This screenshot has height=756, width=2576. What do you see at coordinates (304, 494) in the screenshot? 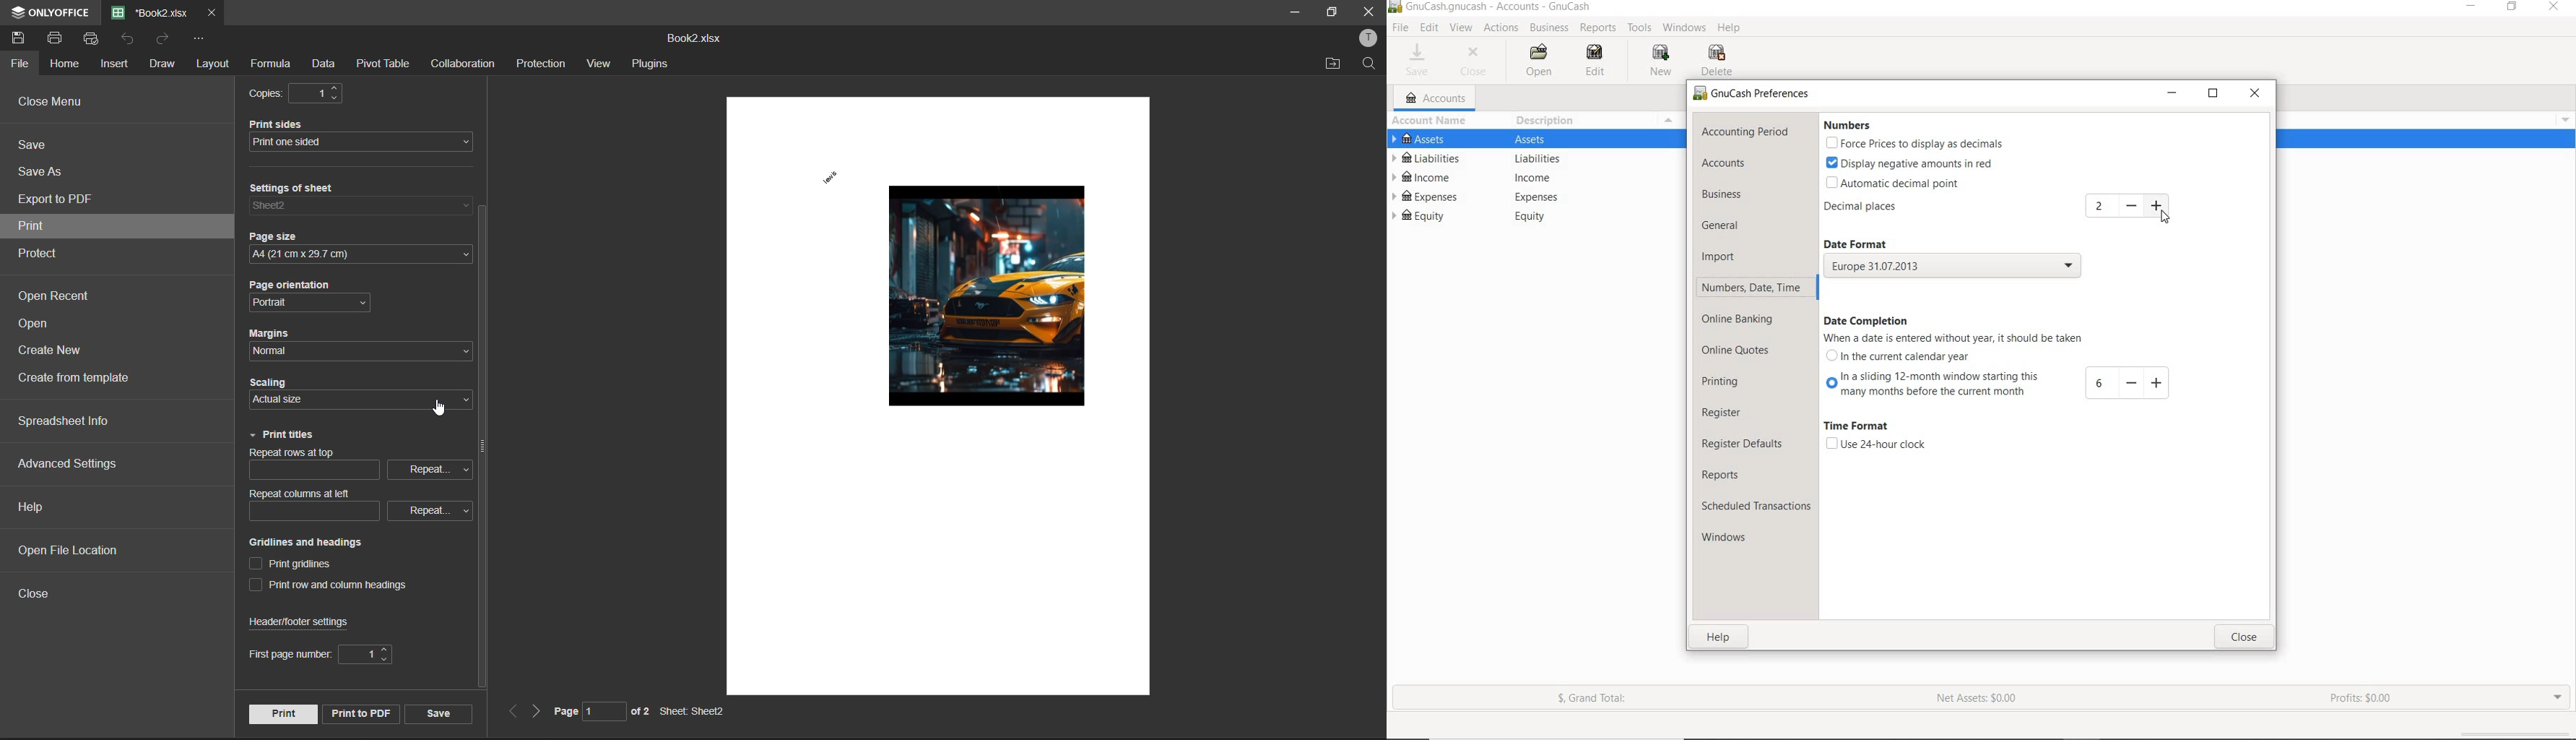
I see `repeat columns at left` at bounding box center [304, 494].